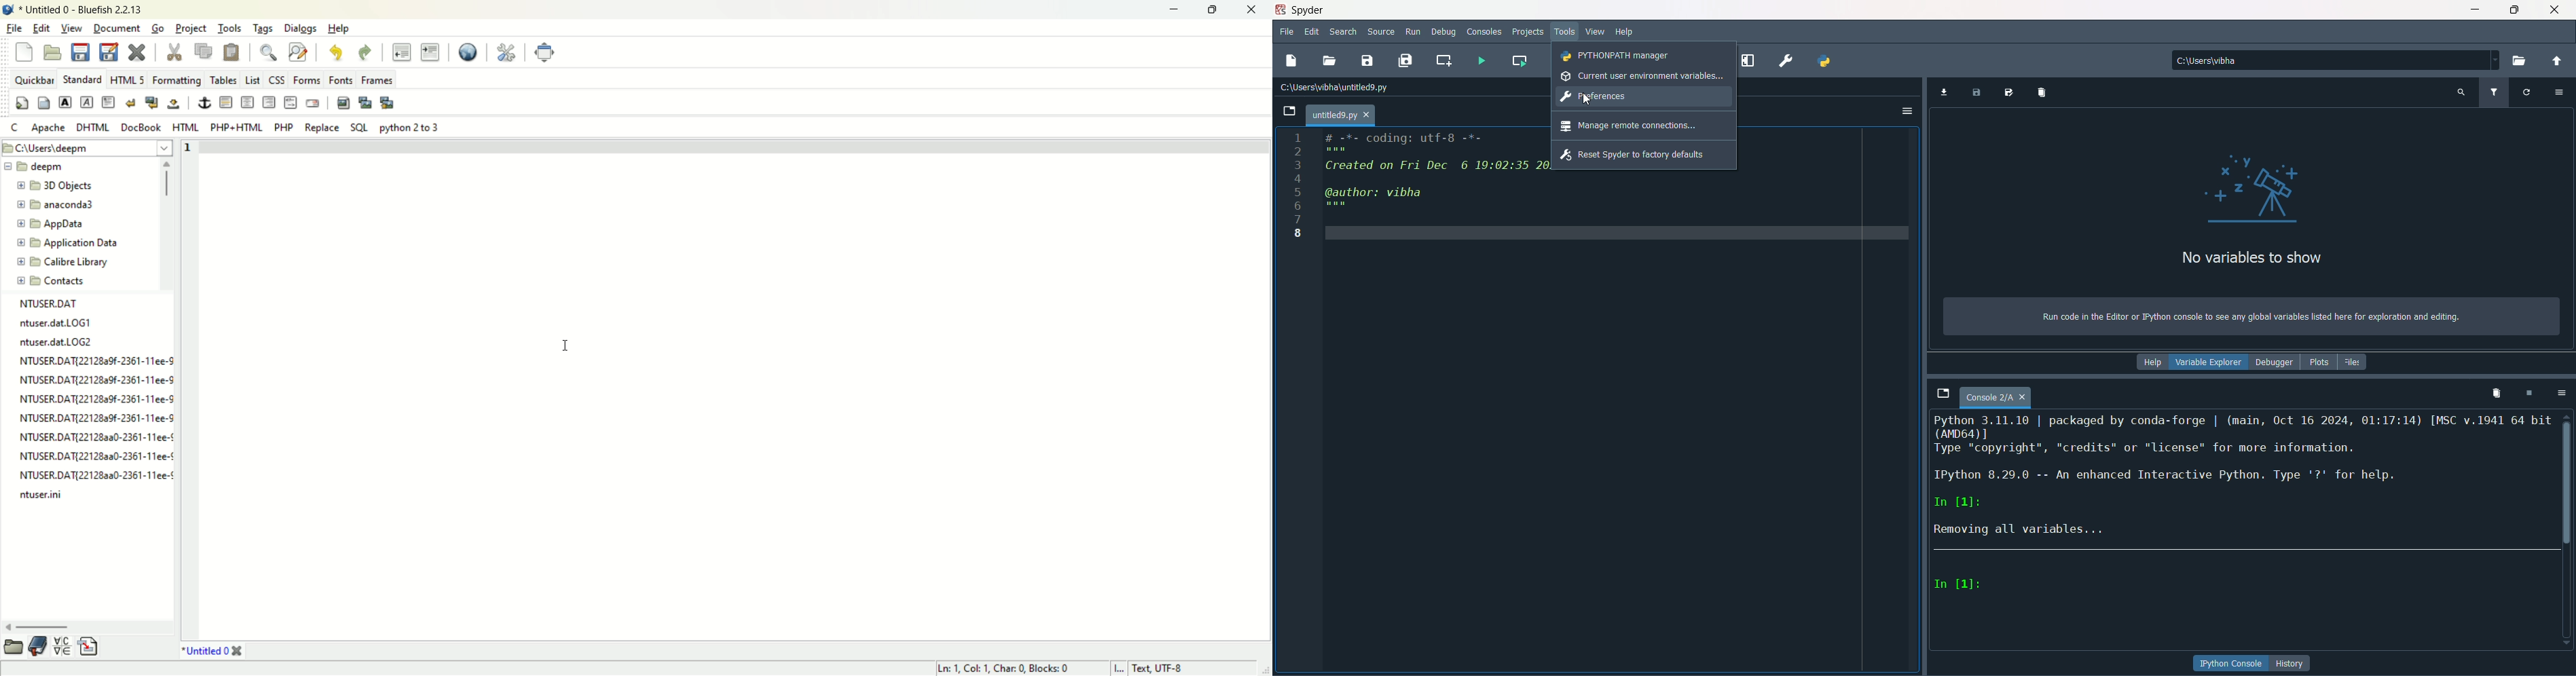 The image size is (2576, 700). Describe the element at coordinates (2520, 61) in the screenshot. I see `browse directory` at that location.